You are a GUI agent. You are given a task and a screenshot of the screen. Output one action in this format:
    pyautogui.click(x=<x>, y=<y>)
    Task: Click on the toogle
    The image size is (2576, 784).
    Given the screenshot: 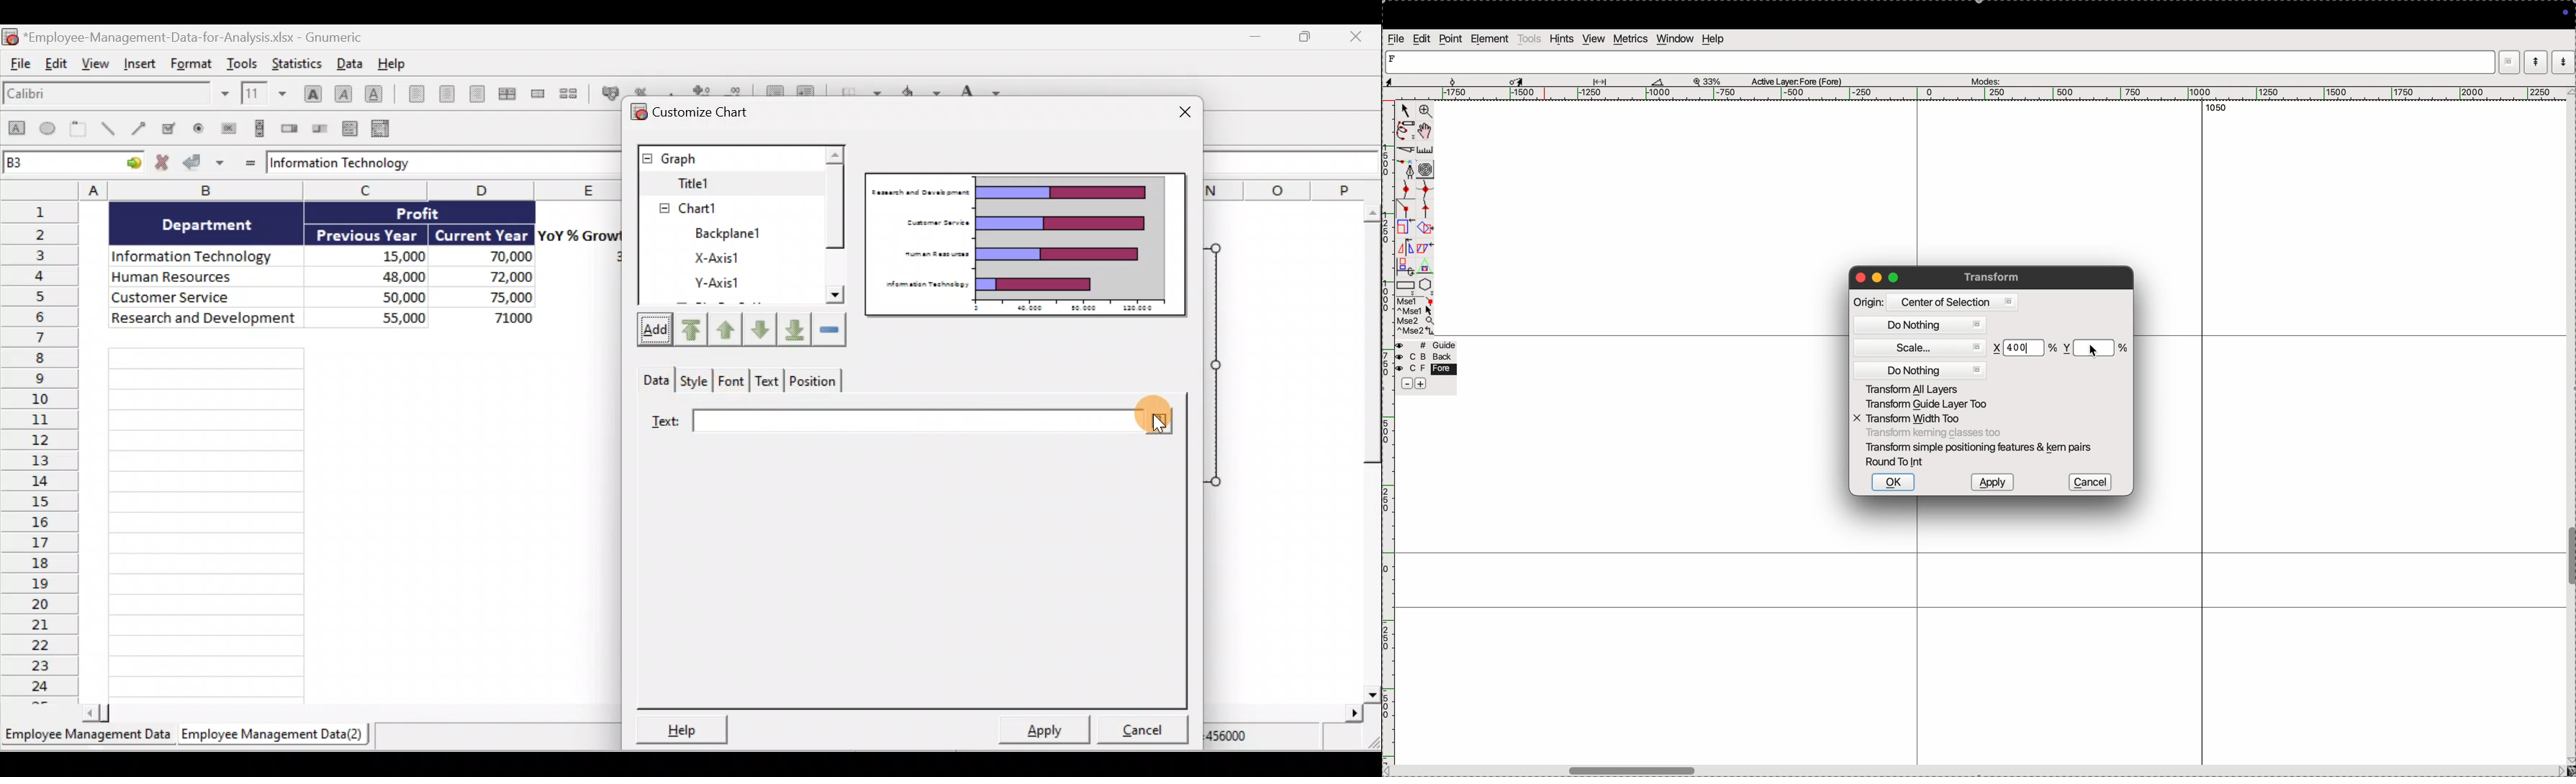 What is the action you would take?
    pyautogui.click(x=1653, y=769)
    